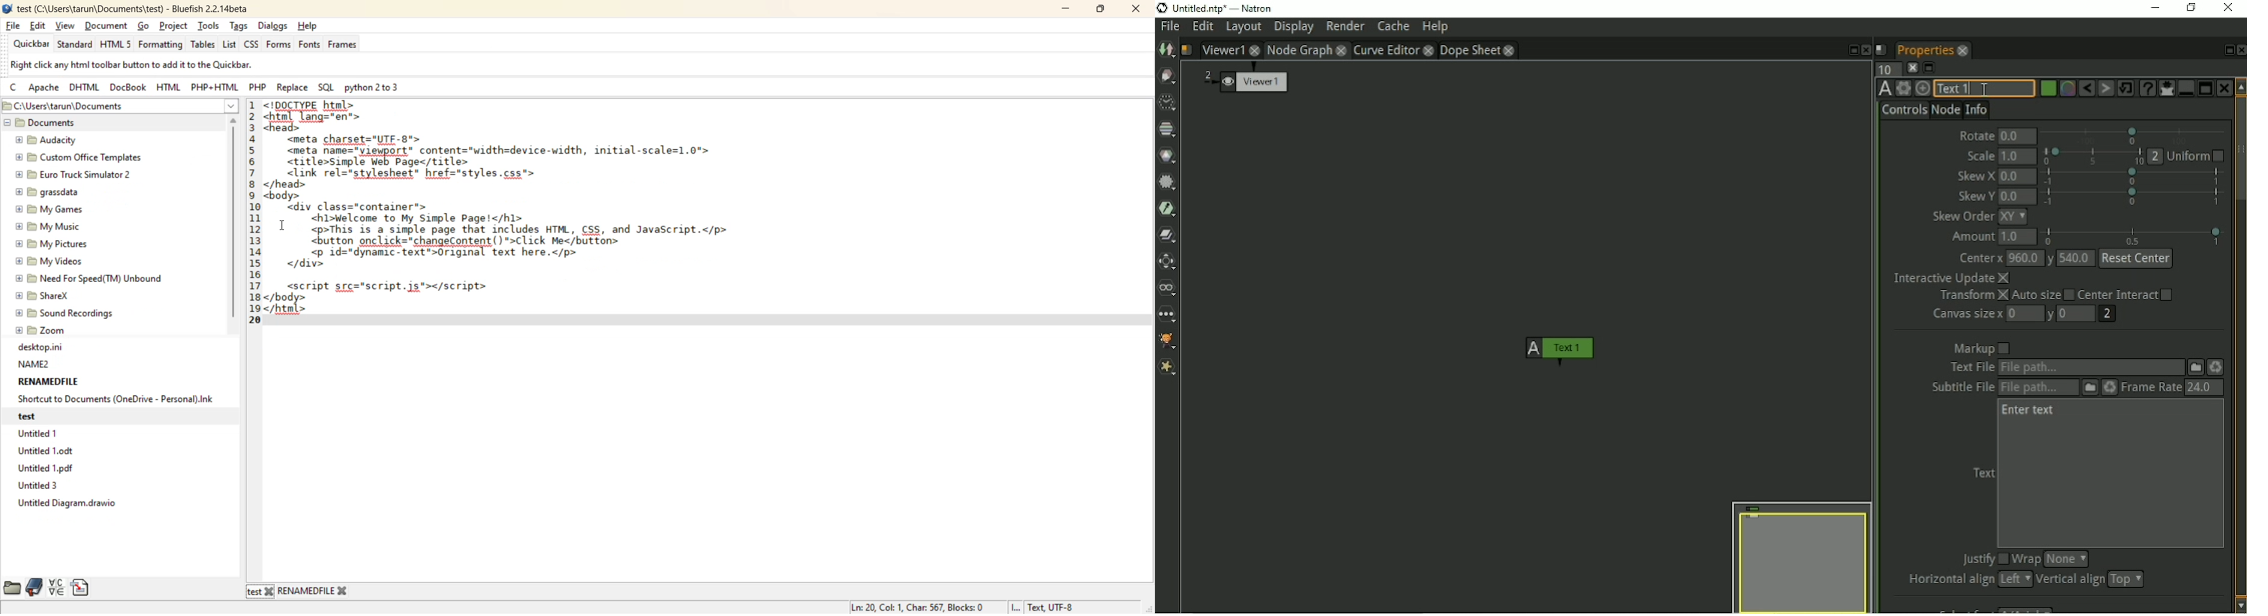 The width and height of the screenshot is (2268, 616). Describe the element at coordinates (35, 586) in the screenshot. I see `bookmarks` at that location.